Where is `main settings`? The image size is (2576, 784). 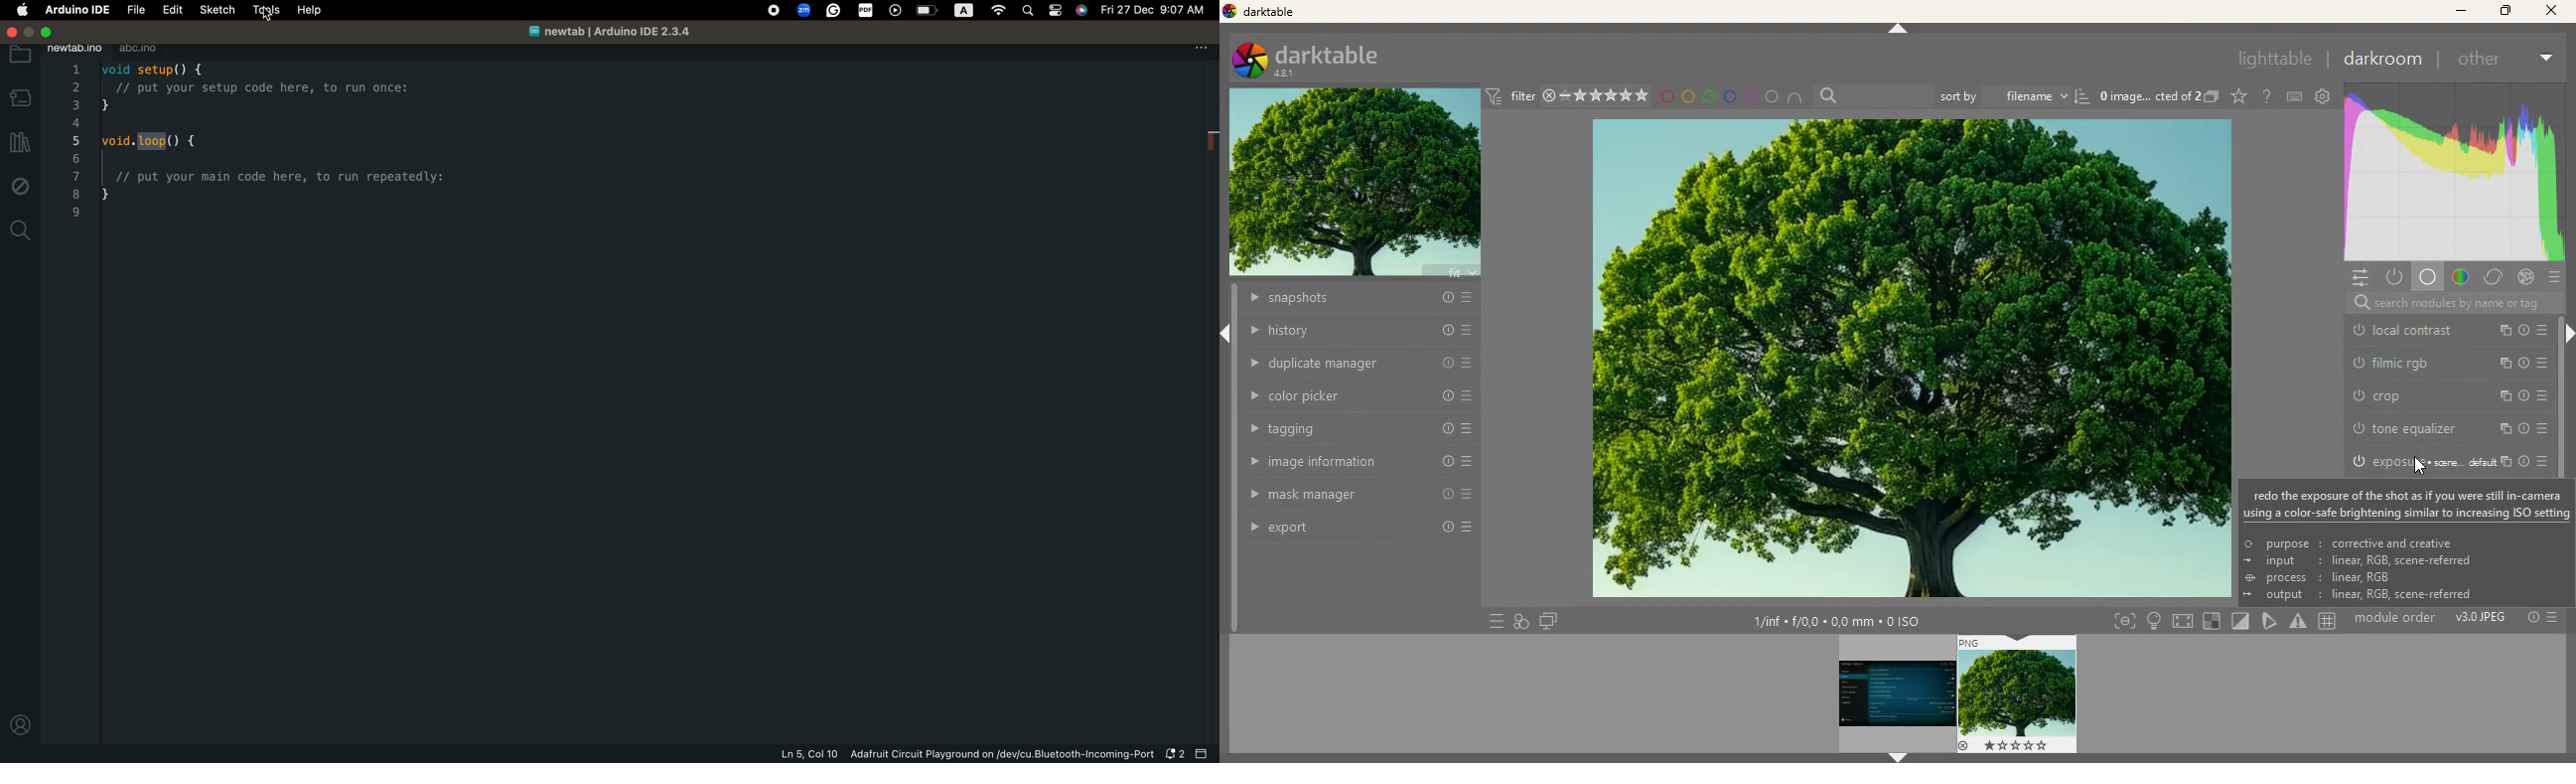 main settings is located at coordinates (21, 10).